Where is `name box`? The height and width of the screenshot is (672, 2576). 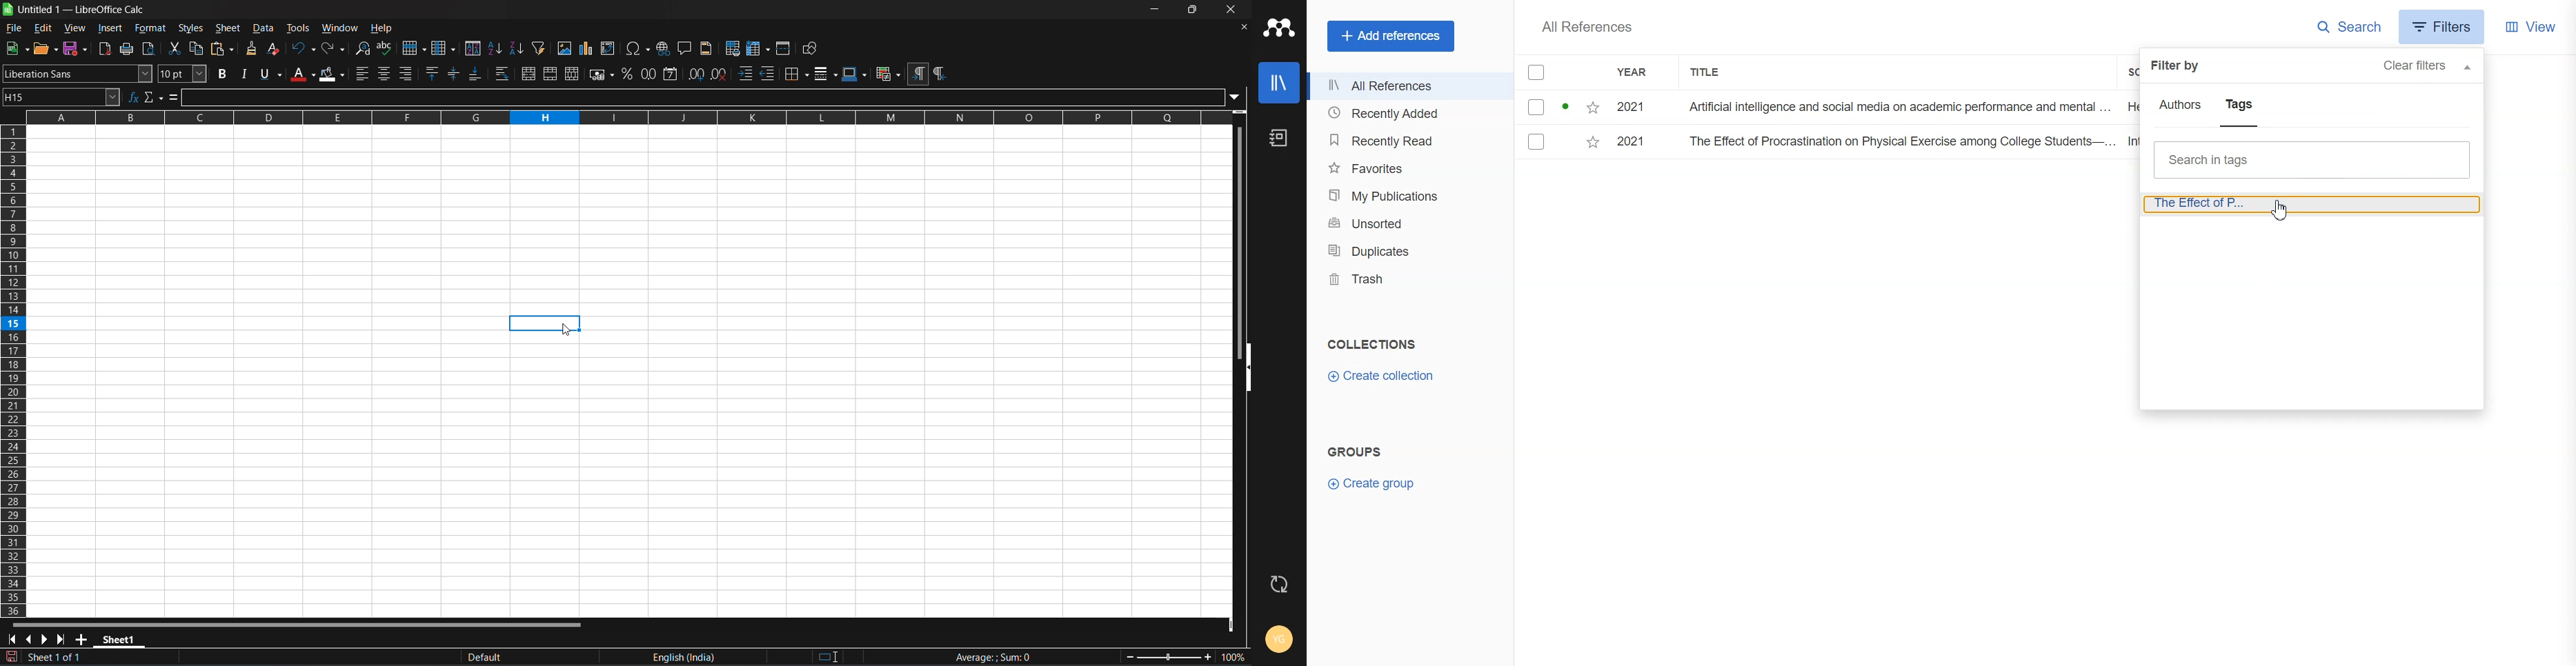 name box is located at coordinates (62, 96).